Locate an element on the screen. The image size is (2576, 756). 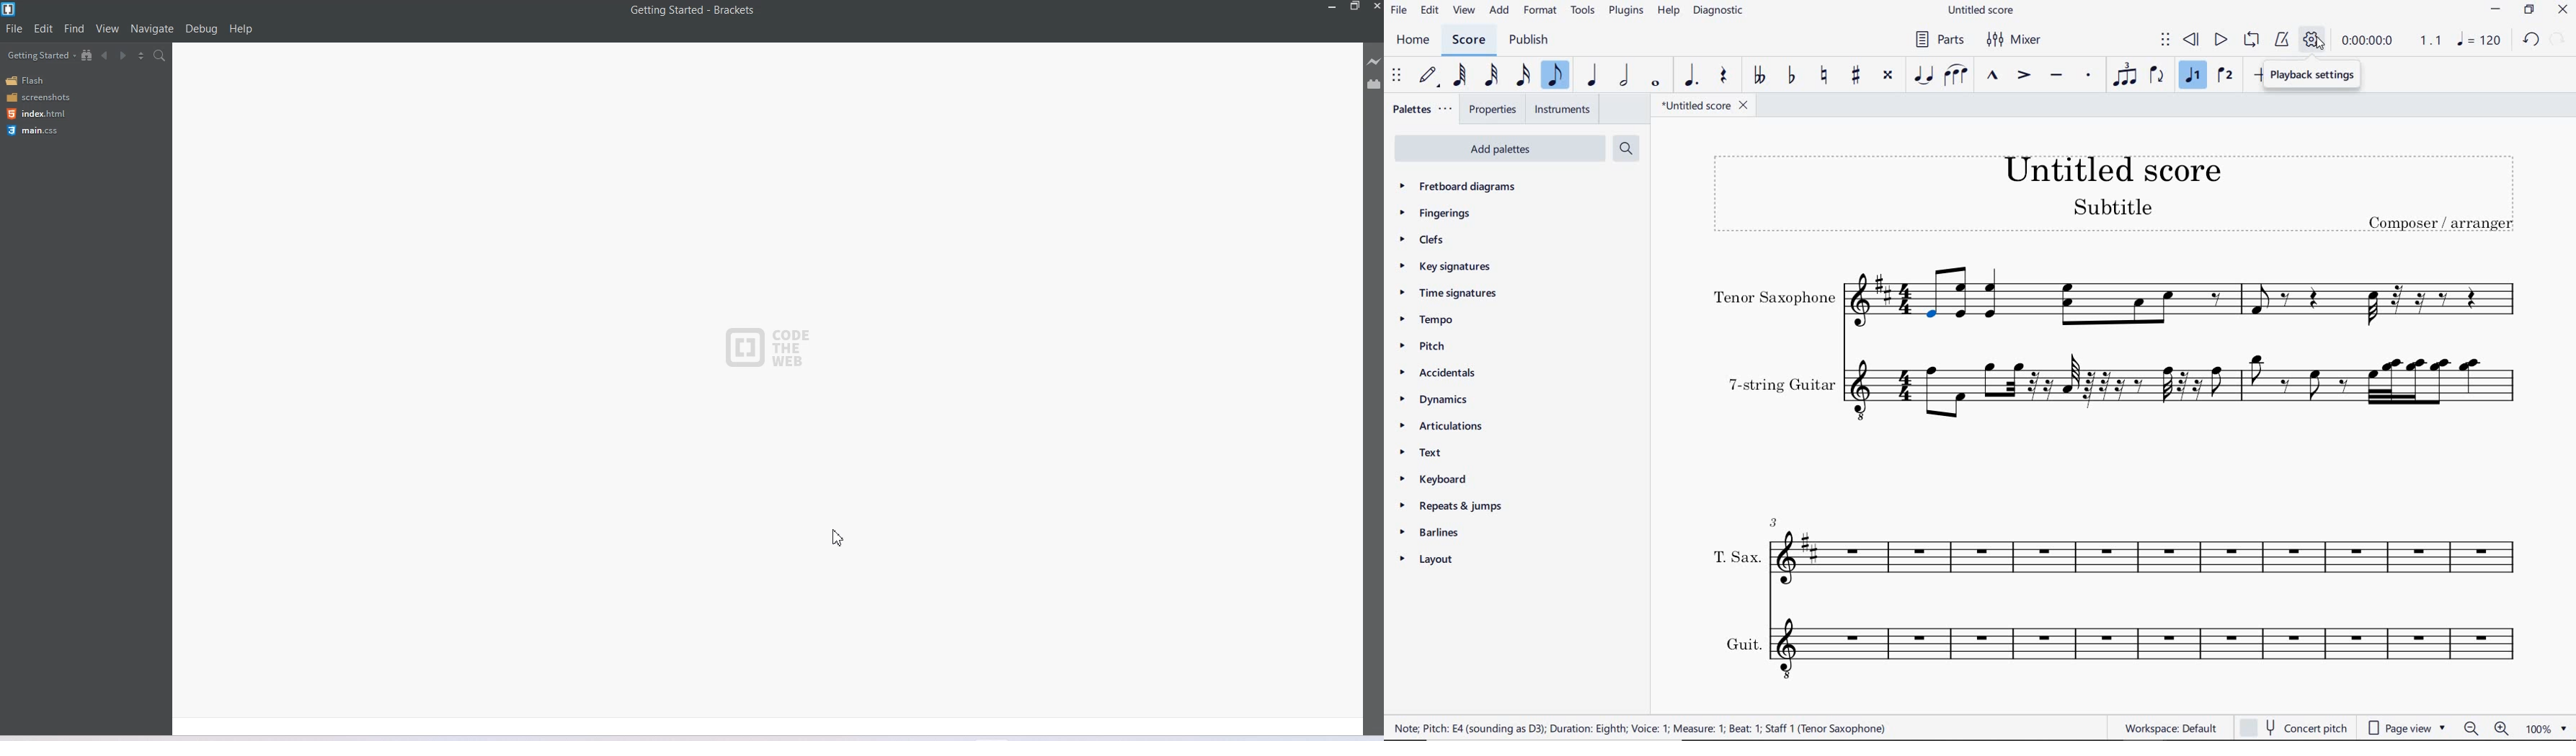
VIEW is located at coordinates (1463, 11).